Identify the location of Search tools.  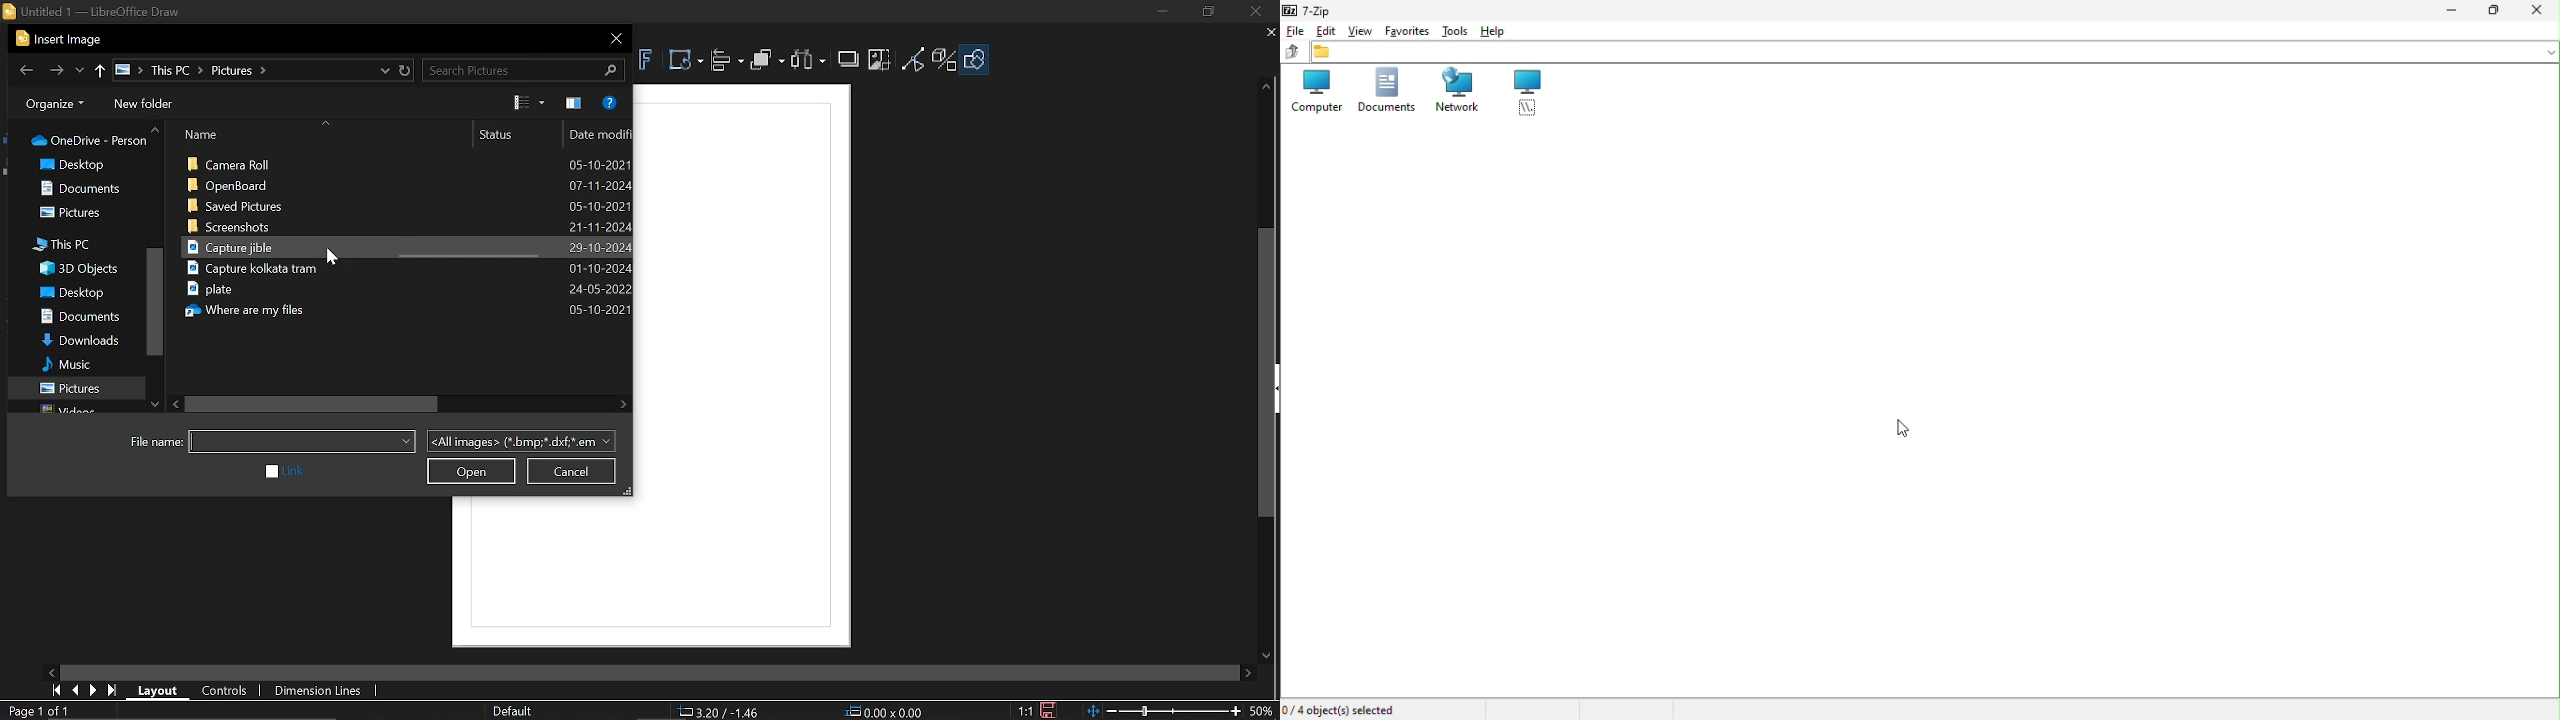
(526, 69).